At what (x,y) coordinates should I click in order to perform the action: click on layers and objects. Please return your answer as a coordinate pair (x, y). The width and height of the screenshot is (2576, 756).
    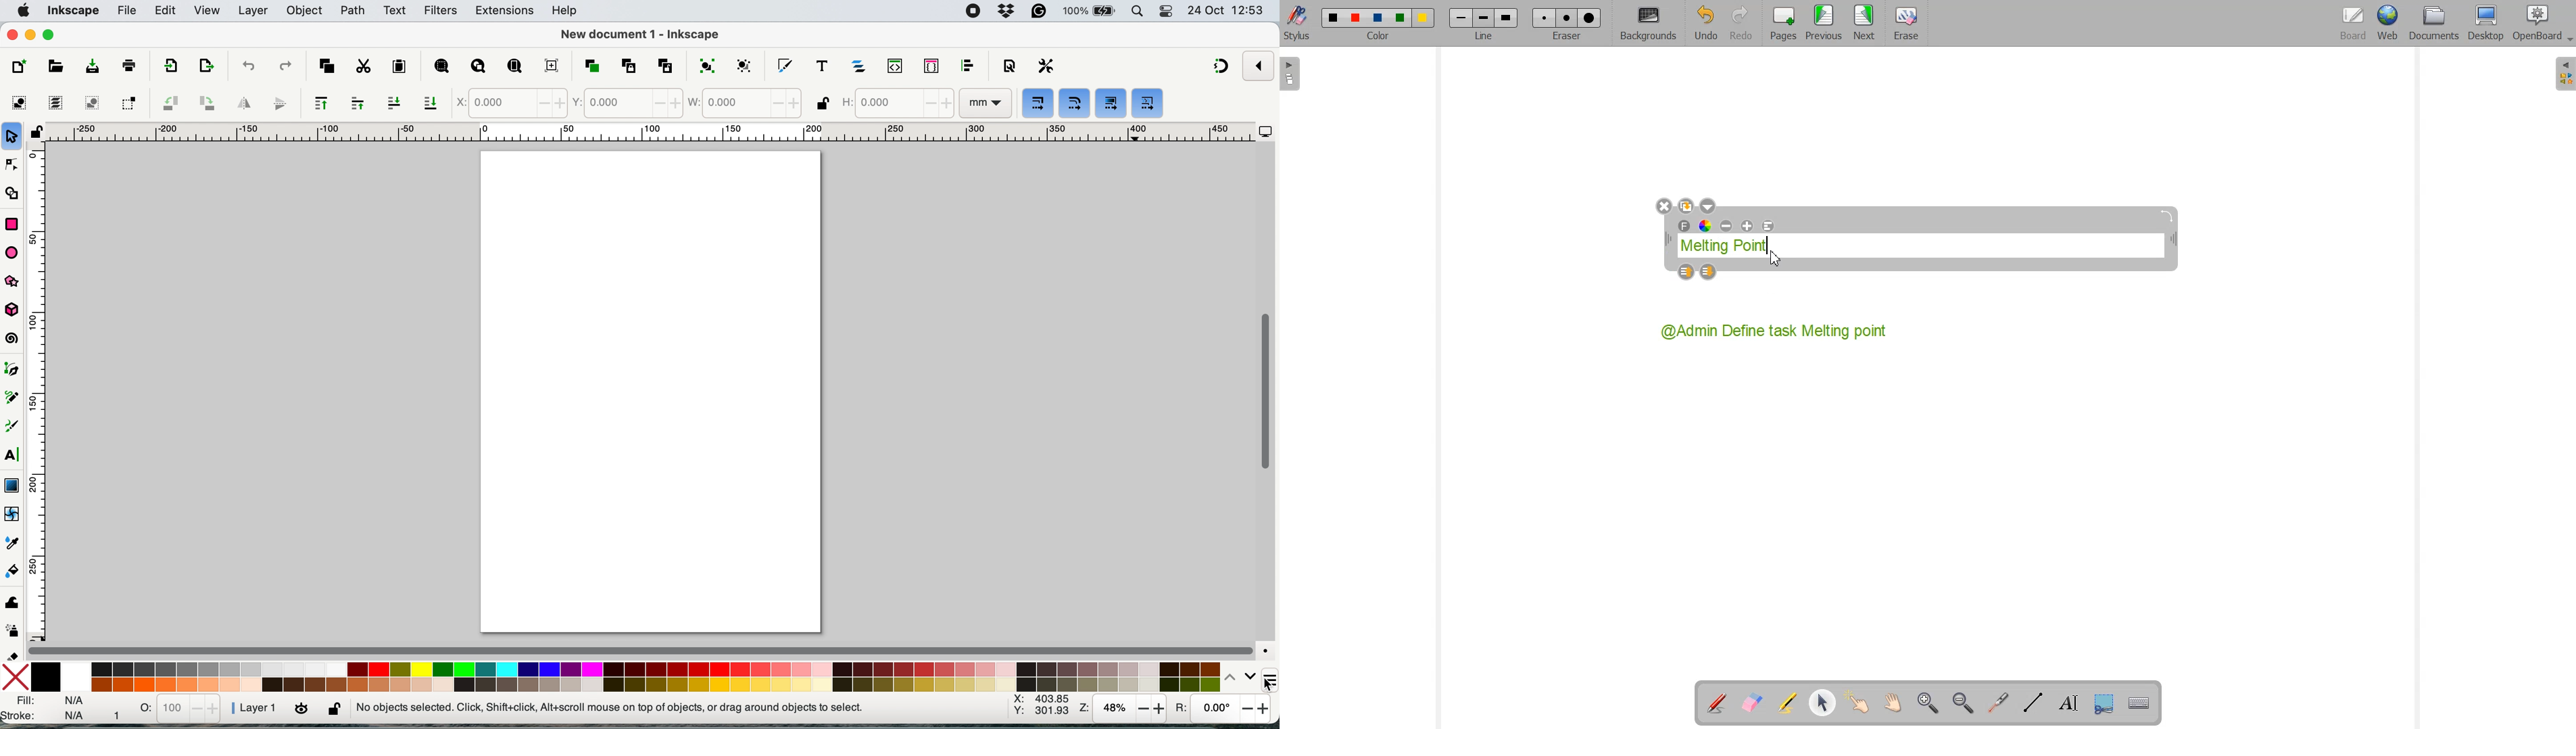
    Looking at the image, I should click on (863, 64).